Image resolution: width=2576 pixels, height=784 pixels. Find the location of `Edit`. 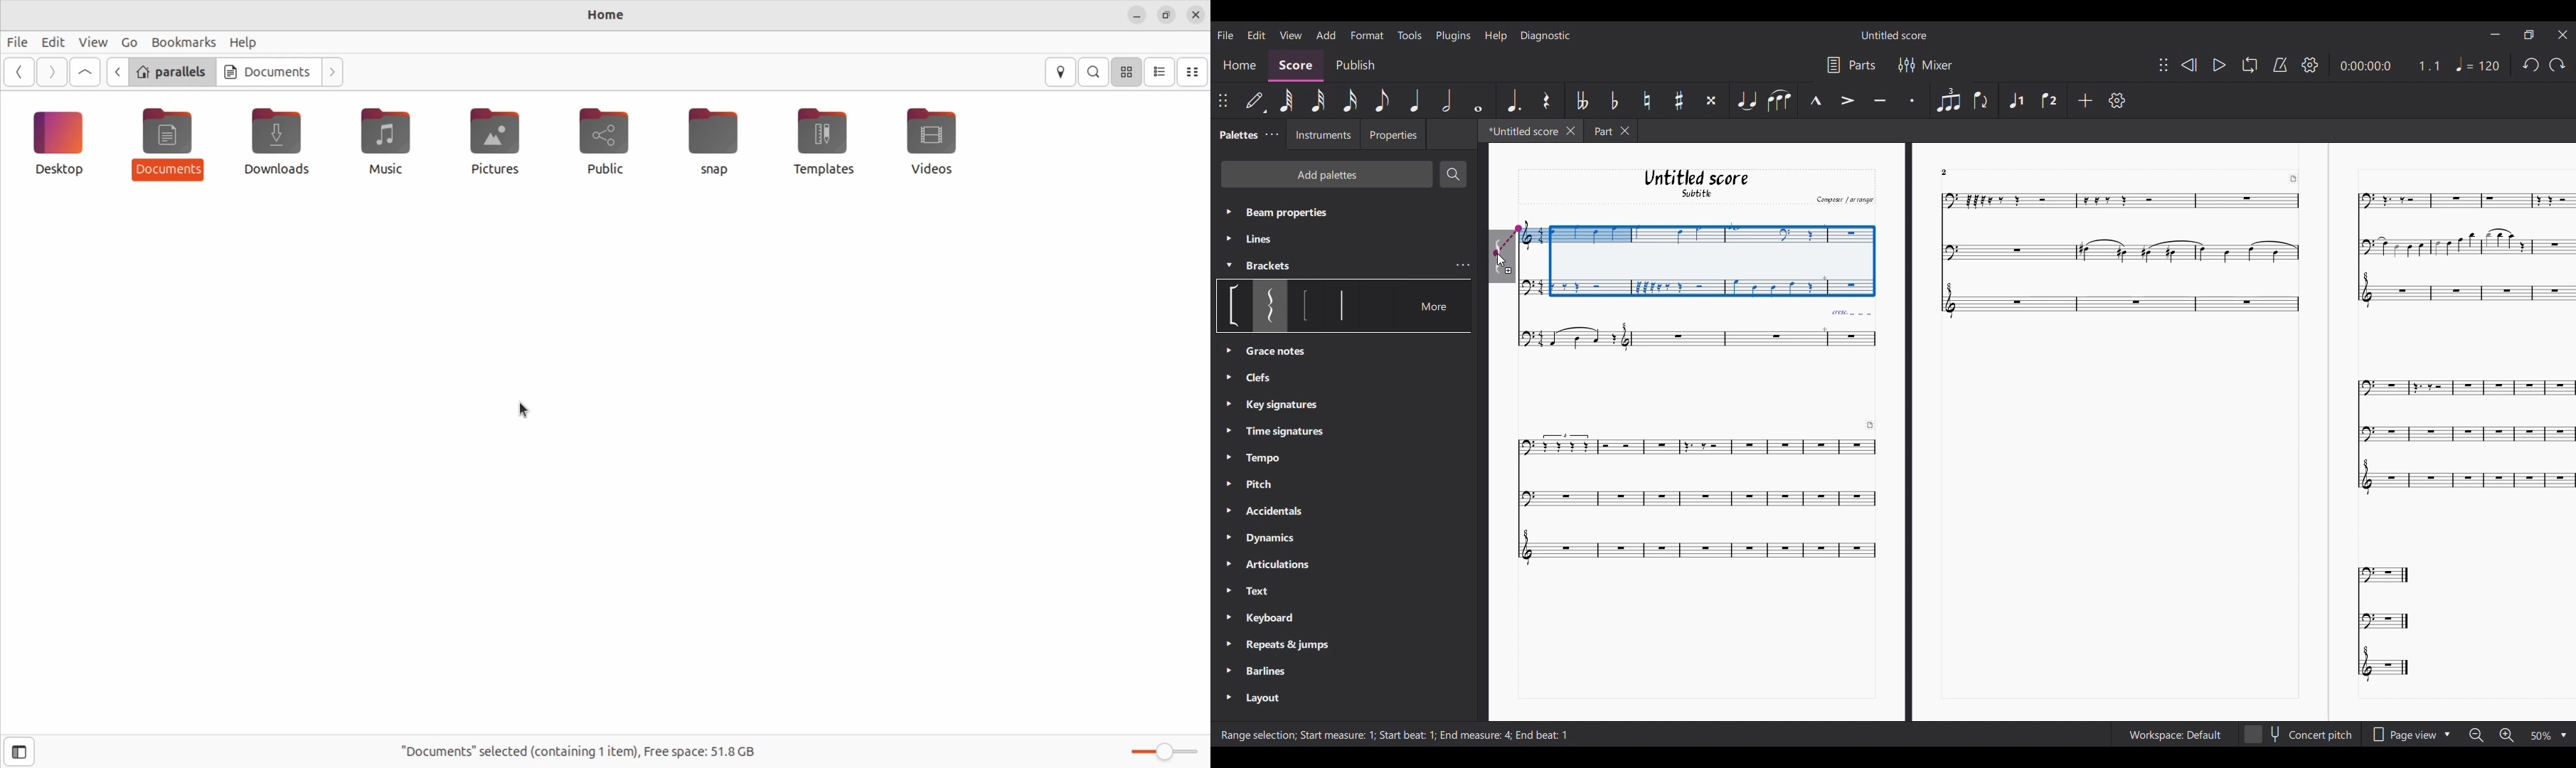

Edit is located at coordinates (1257, 35).